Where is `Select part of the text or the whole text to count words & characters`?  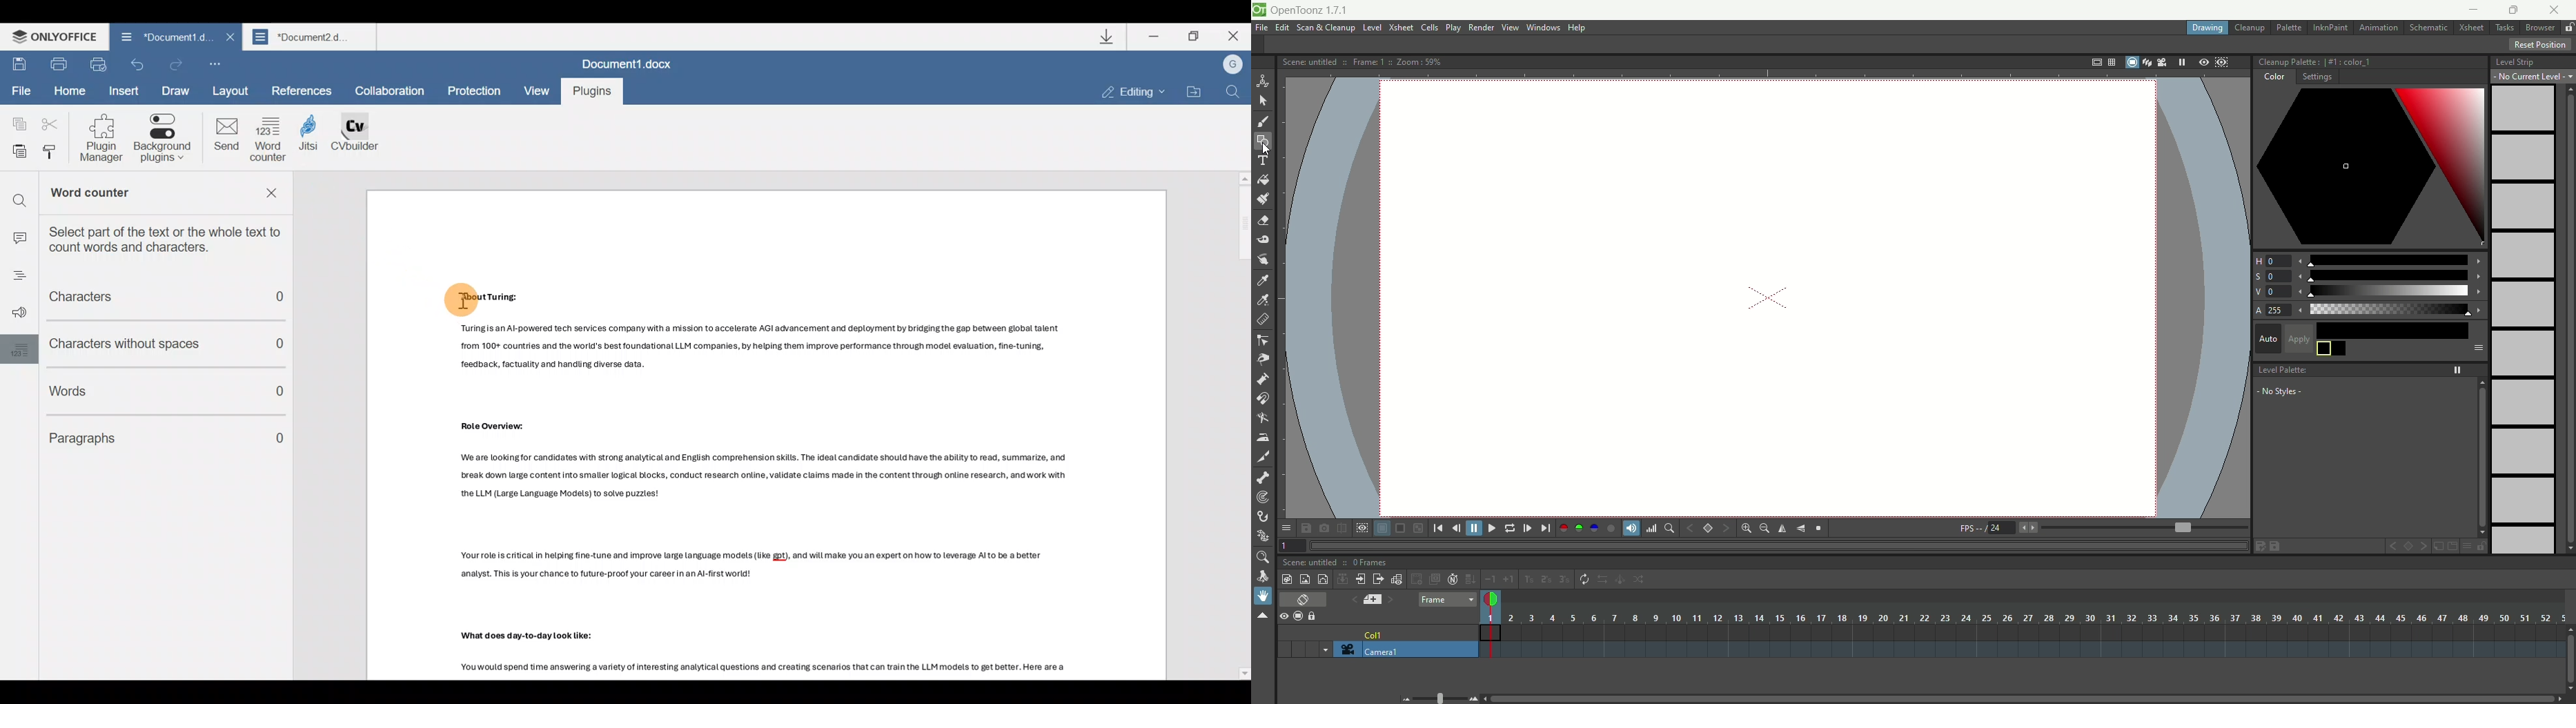 Select part of the text or the whole text to count words & characters is located at coordinates (173, 239).